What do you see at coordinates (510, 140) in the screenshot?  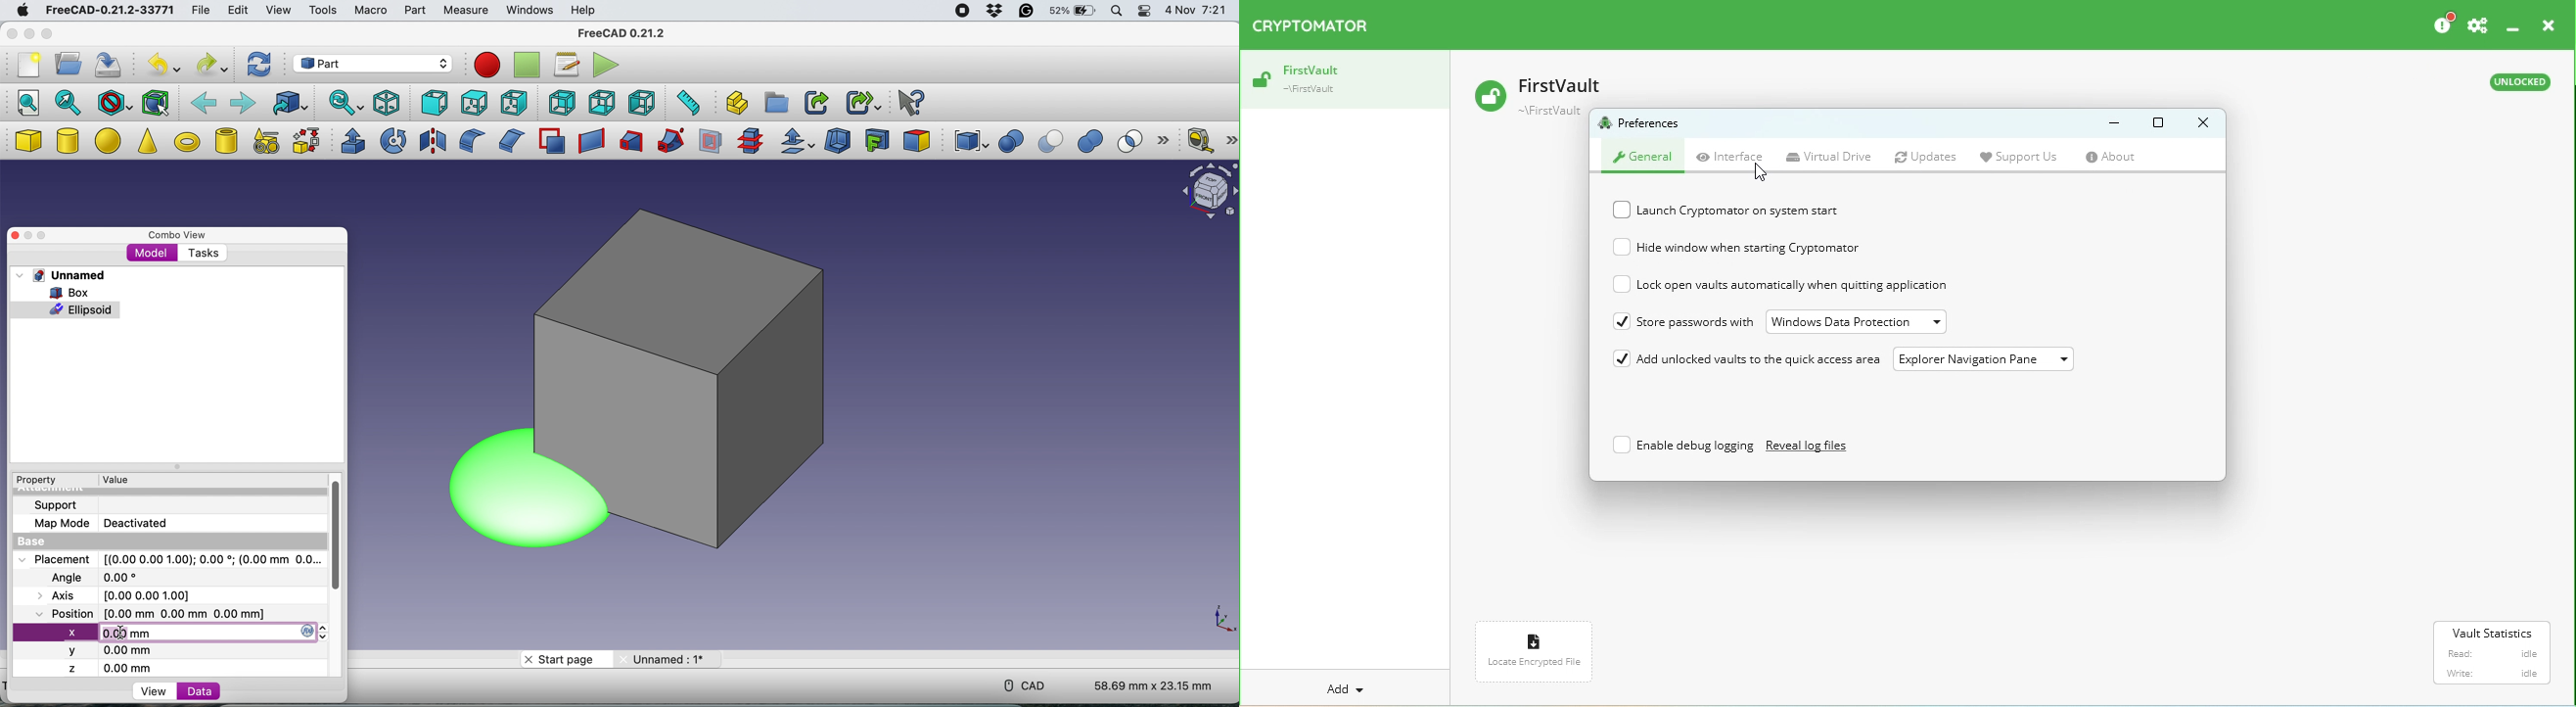 I see `chamfer` at bounding box center [510, 140].